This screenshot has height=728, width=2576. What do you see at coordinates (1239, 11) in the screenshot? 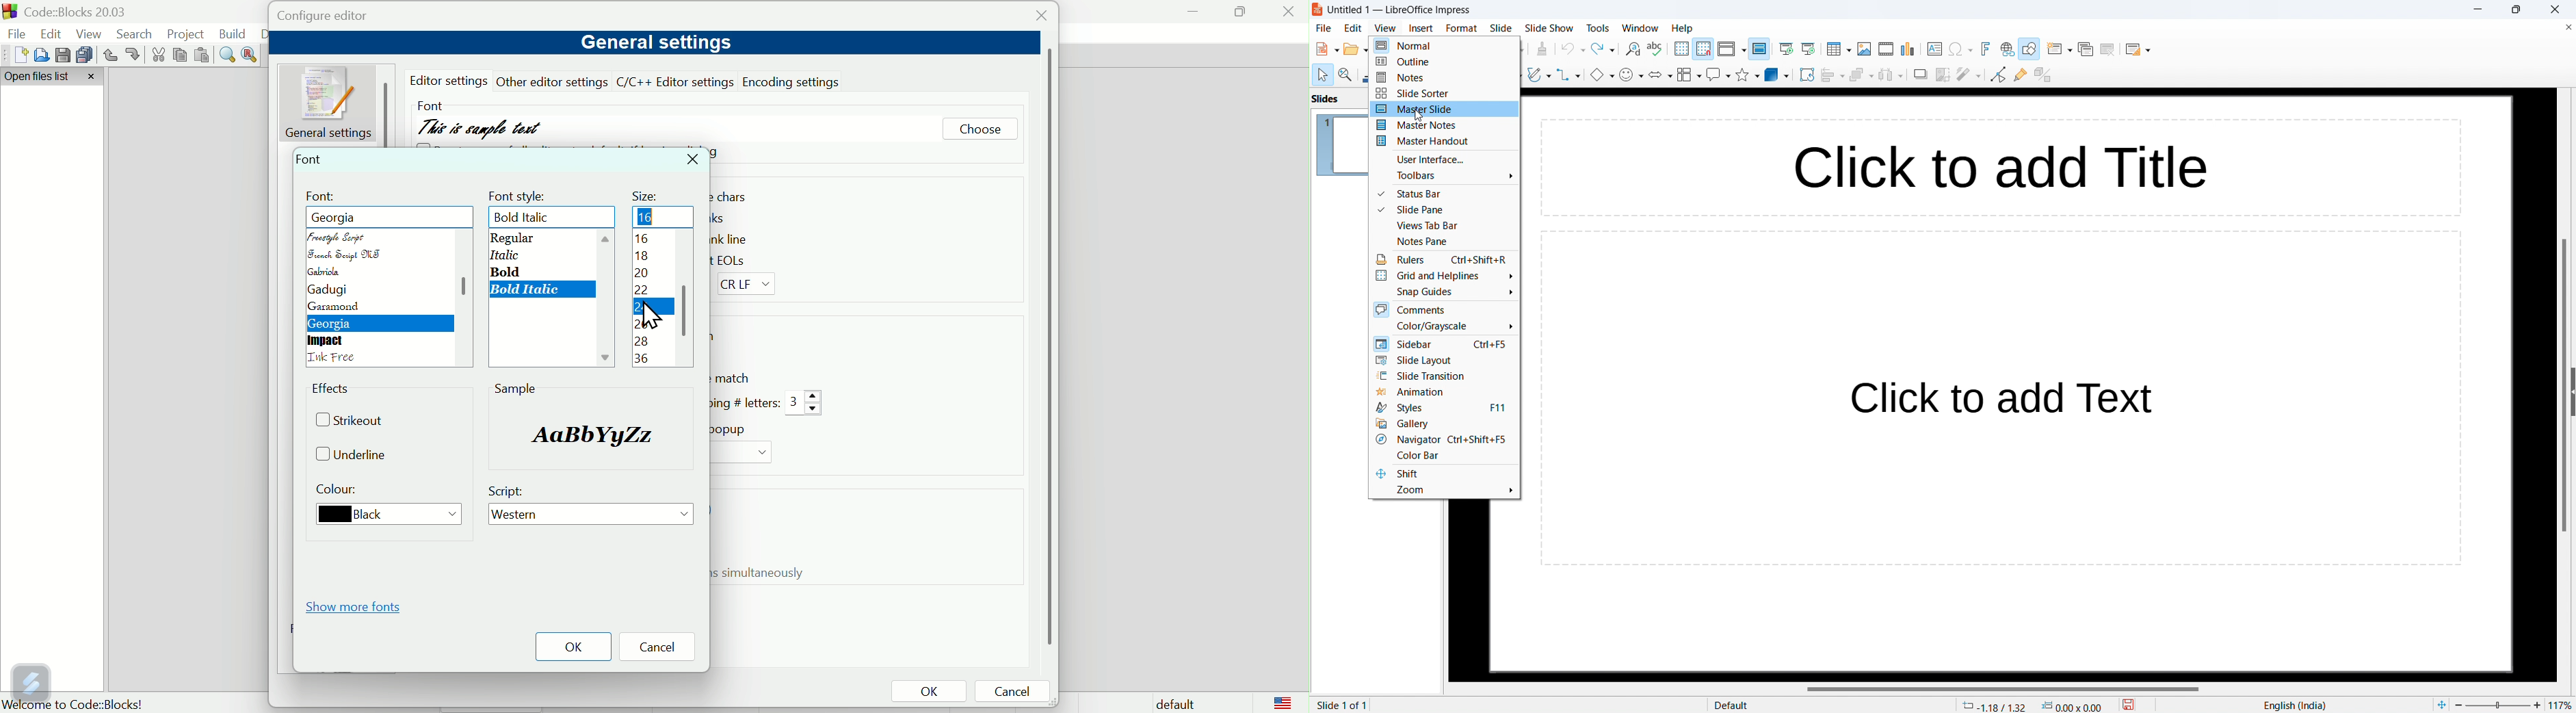
I see `maximise` at bounding box center [1239, 11].